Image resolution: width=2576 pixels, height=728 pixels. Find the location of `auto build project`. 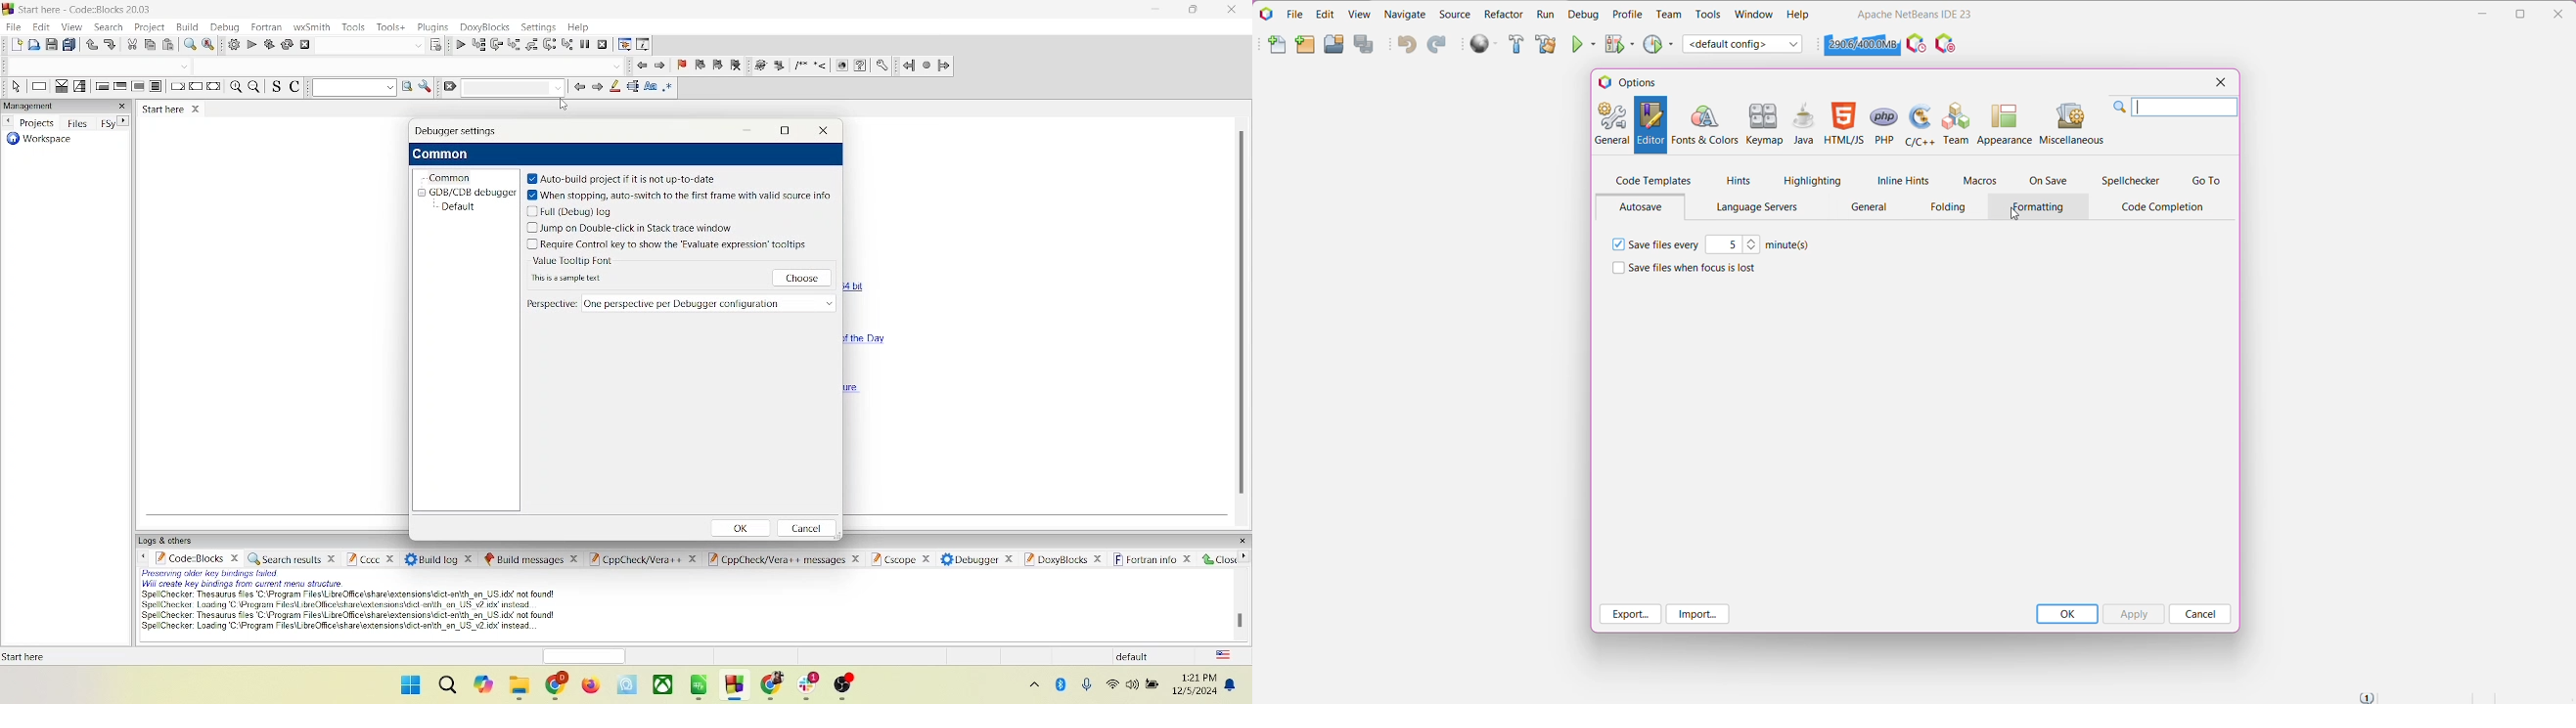

auto build project is located at coordinates (625, 179).